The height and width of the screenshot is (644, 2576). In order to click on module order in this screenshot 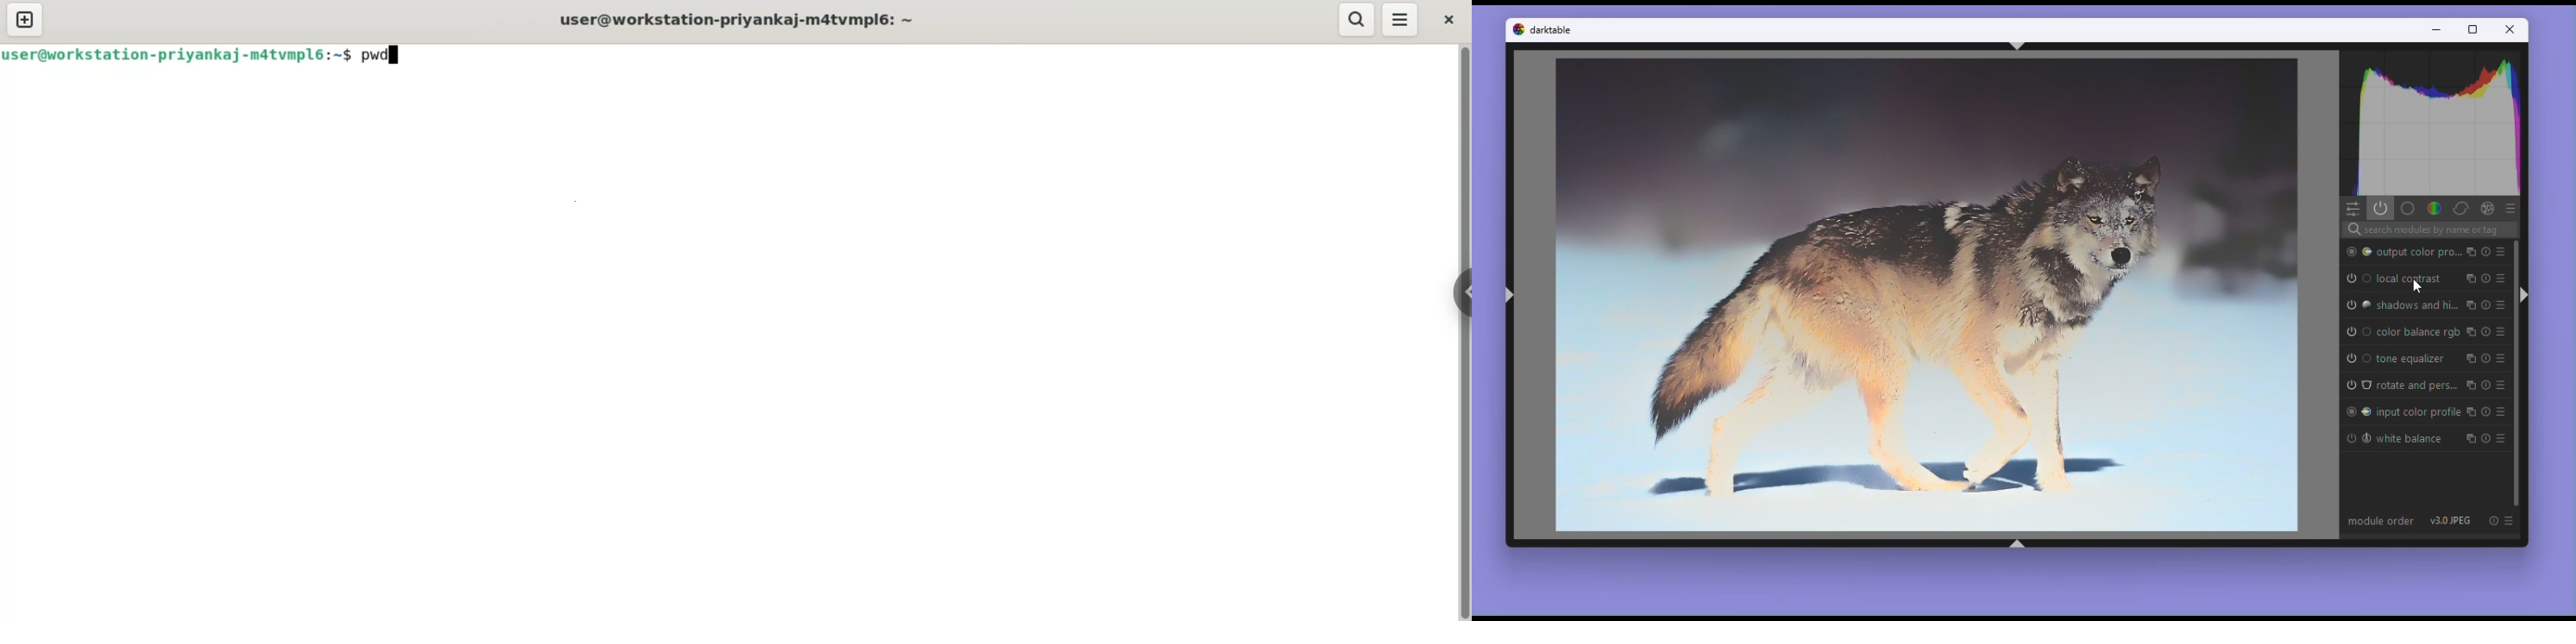, I will do `click(2380, 520)`.